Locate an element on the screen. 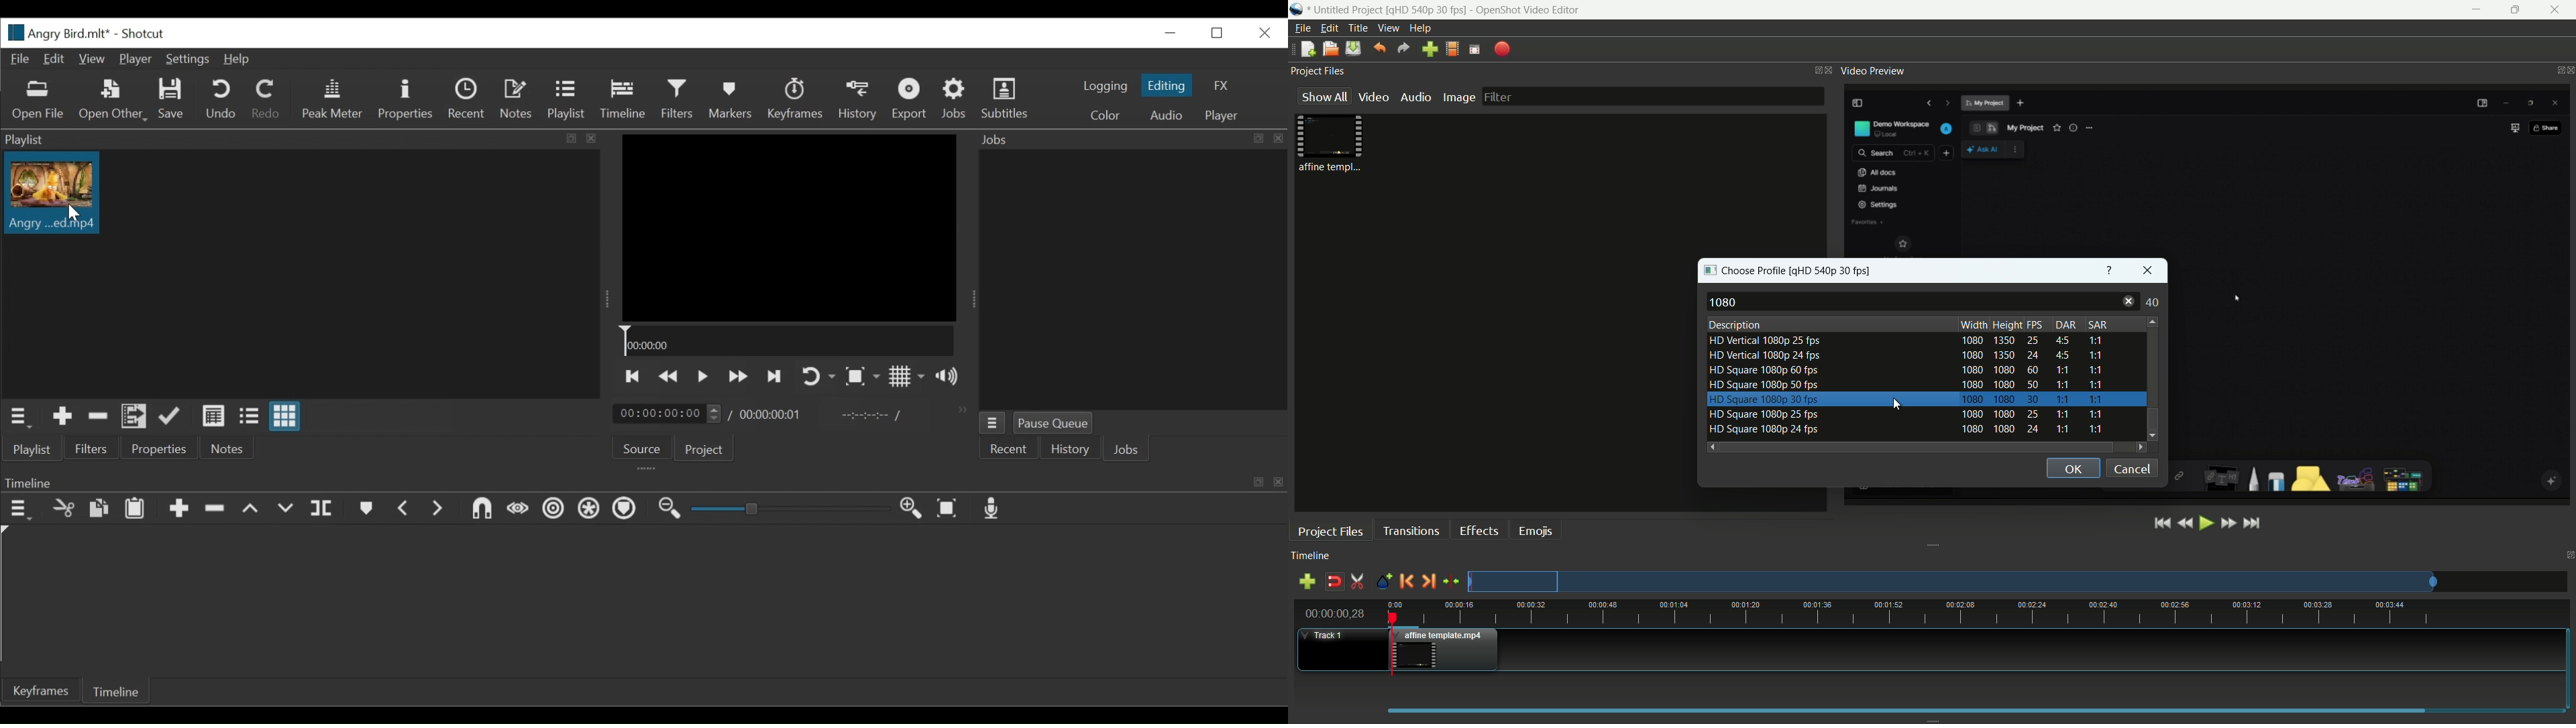 The height and width of the screenshot is (728, 2576). profile is located at coordinates (1428, 9).